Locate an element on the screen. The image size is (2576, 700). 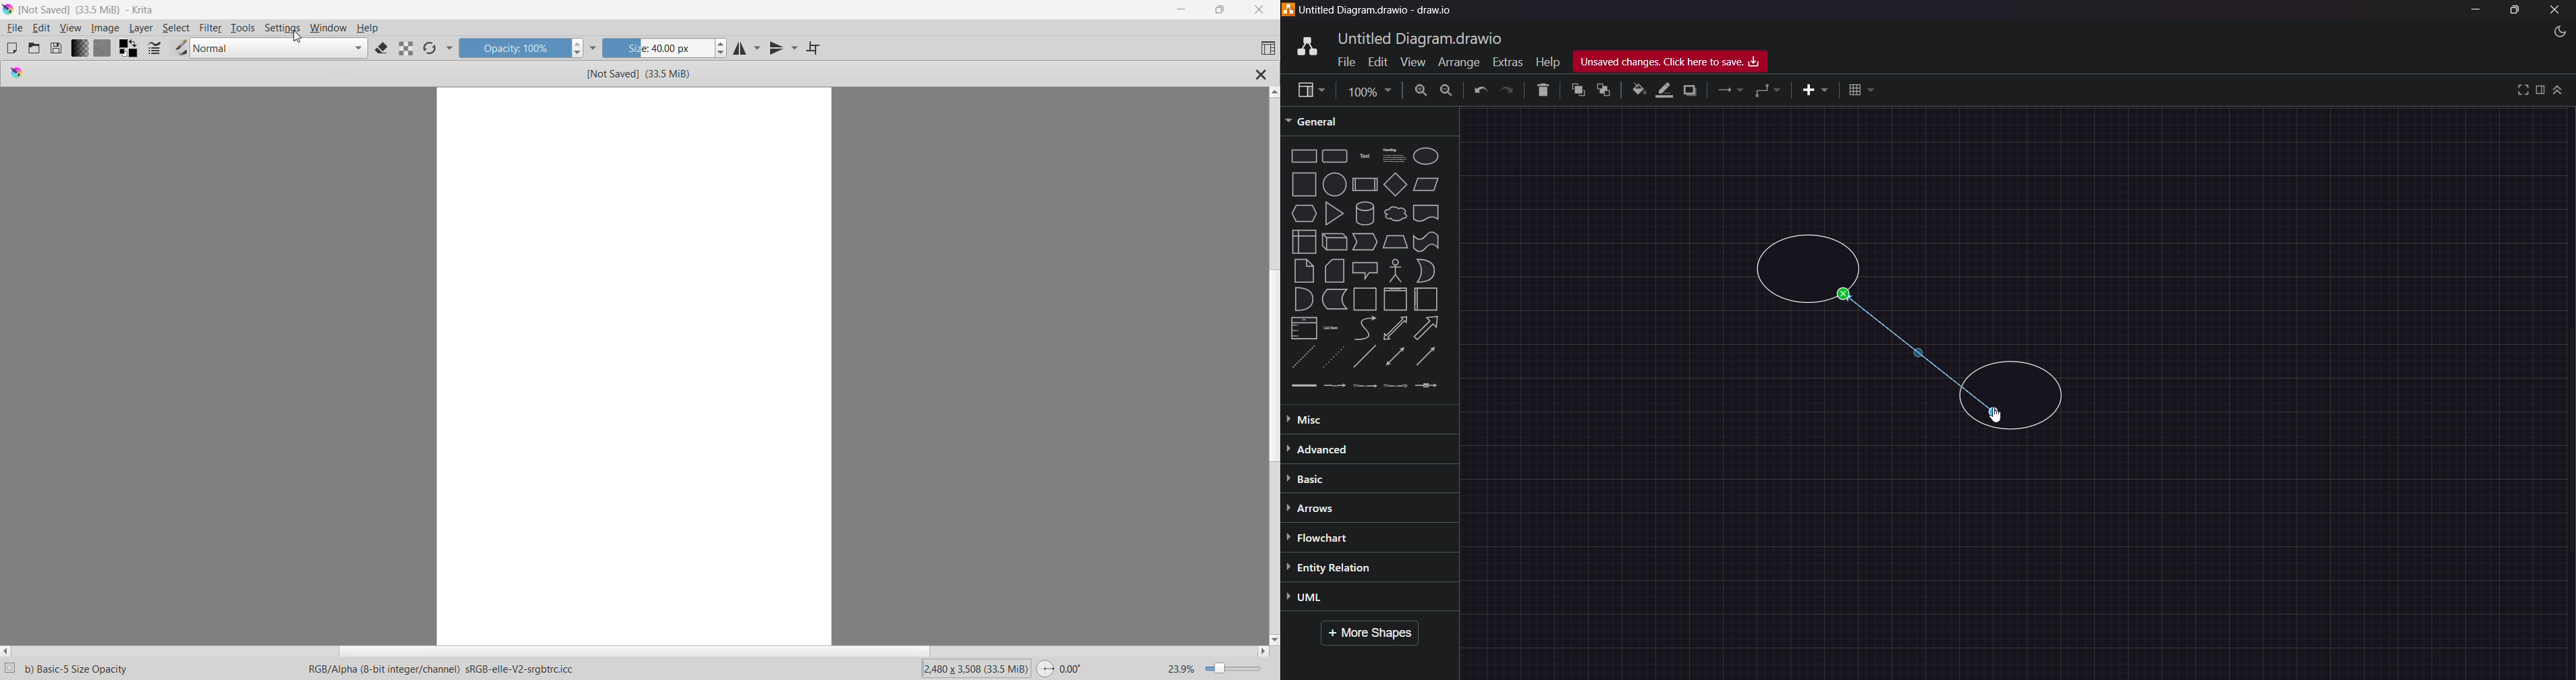
Delete is located at coordinates (1540, 90).